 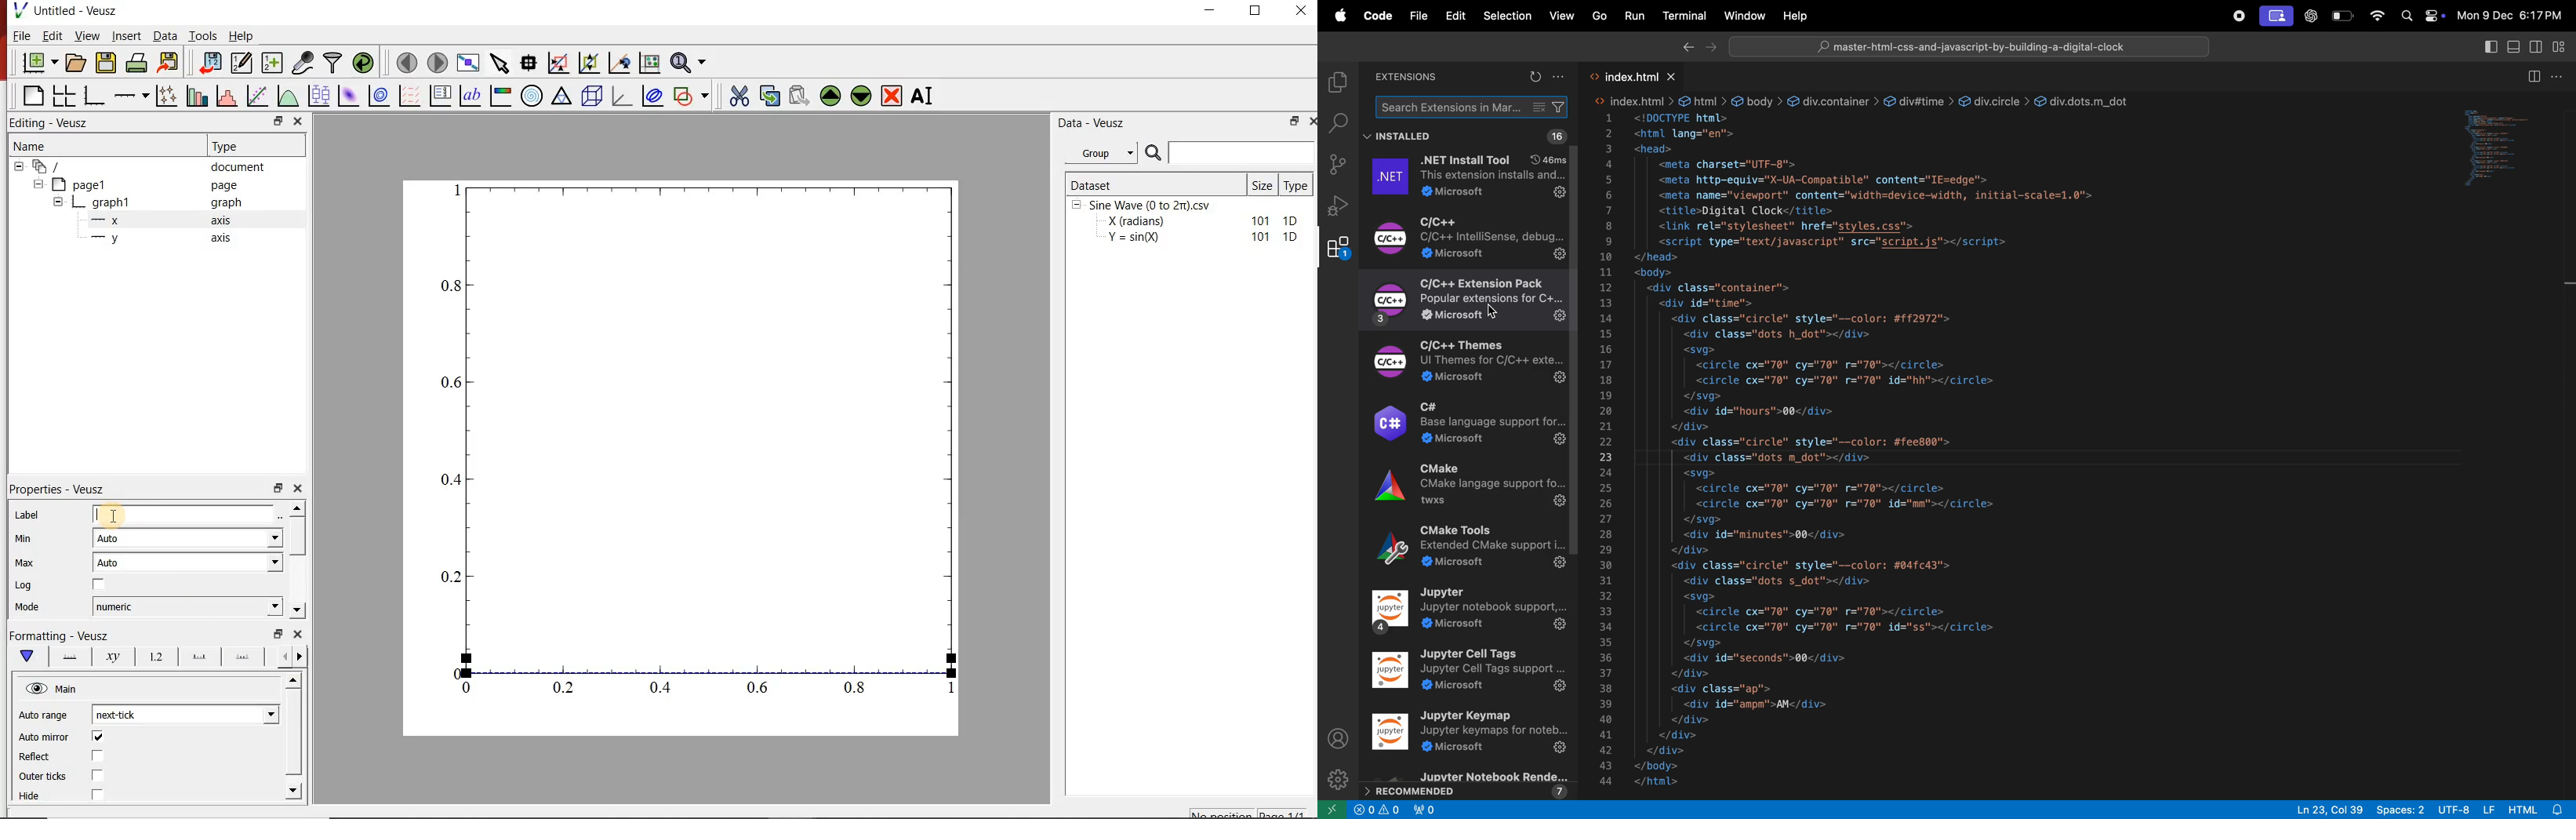 What do you see at coordinates (1470, 734) in the screenshot?
I see `jupyter key map extensions` at bounding box center [1470, 734].